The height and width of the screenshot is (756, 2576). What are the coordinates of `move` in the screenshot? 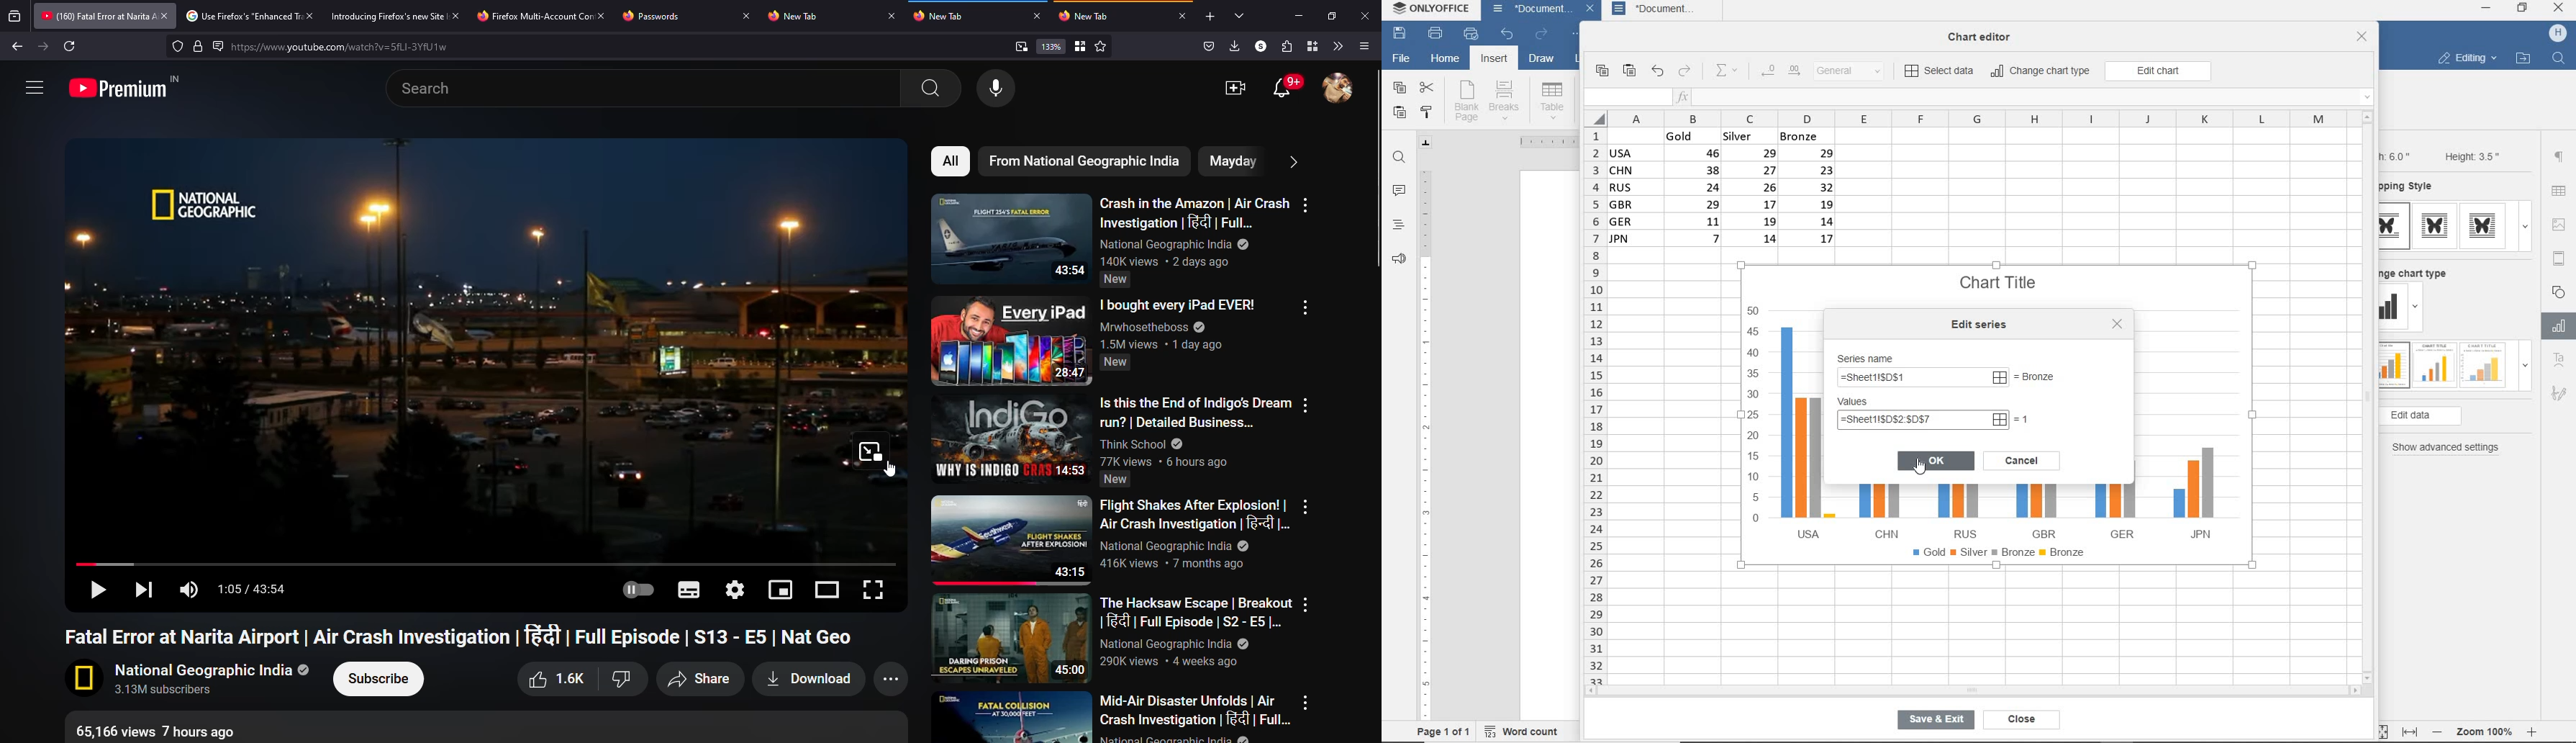 It's located at (486, 563).